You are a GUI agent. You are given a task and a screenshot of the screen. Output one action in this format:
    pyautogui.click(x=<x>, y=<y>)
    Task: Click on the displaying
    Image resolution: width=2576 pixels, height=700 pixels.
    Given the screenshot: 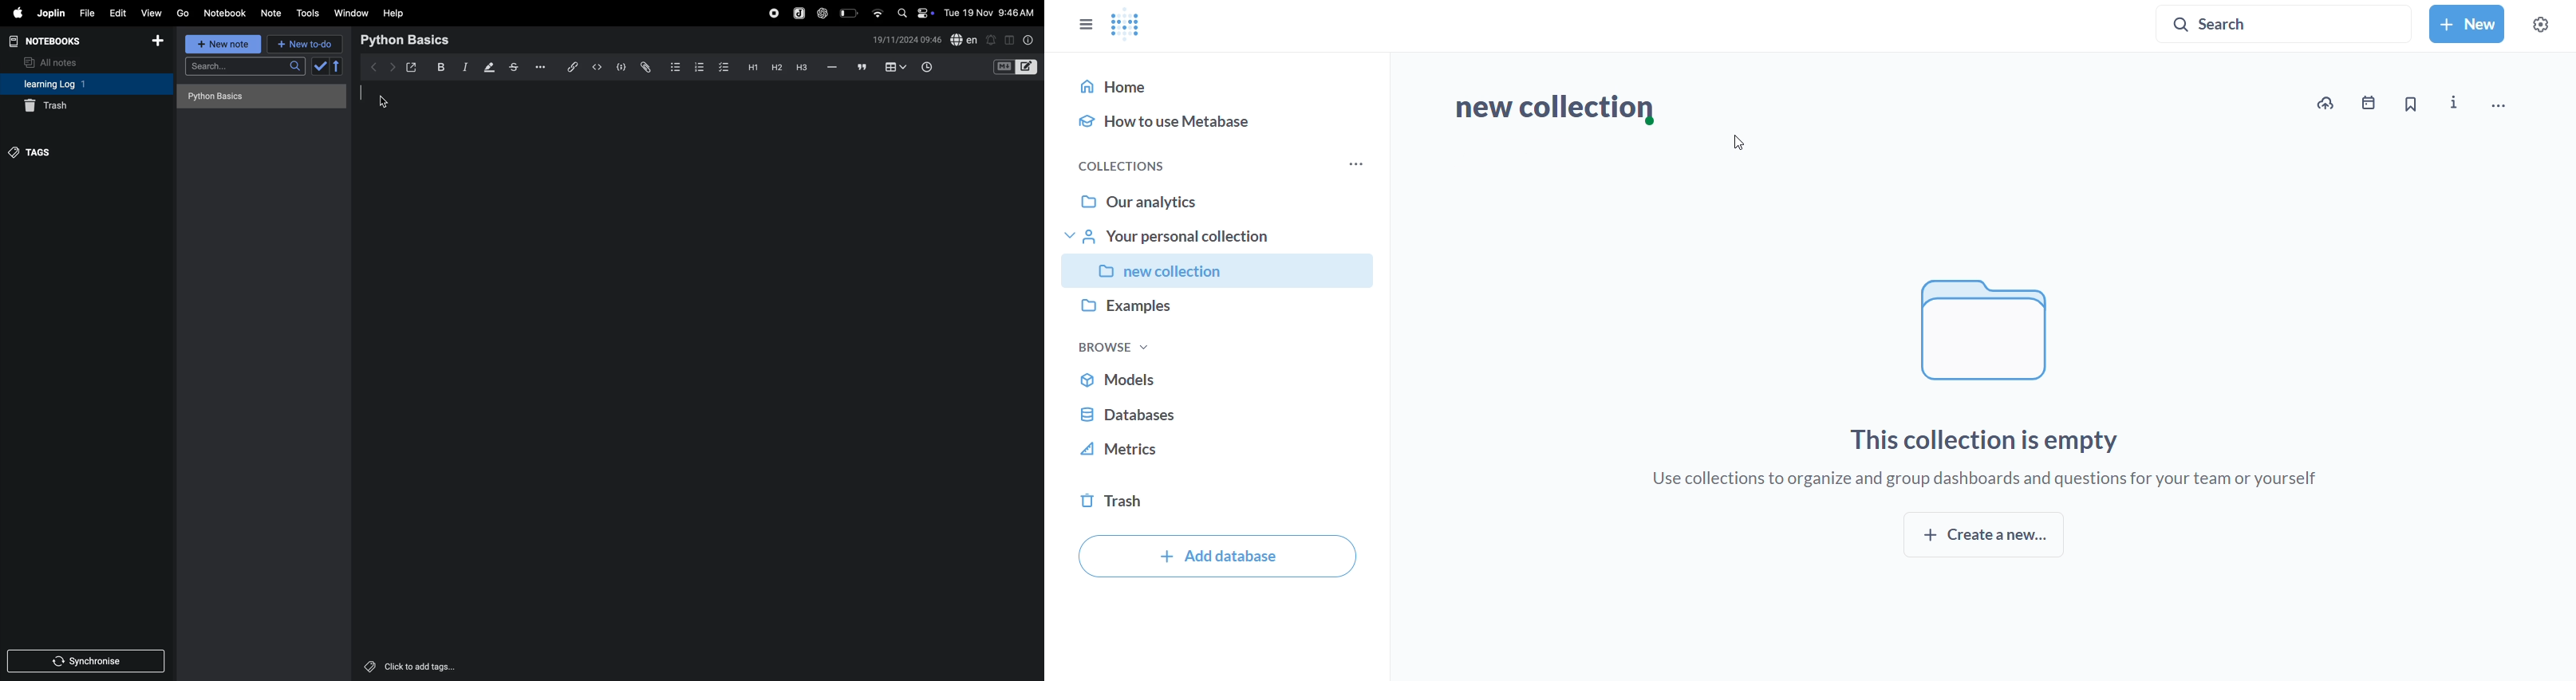 What is the action you would take?
    pyautogui.click(x=490, y=68)
    